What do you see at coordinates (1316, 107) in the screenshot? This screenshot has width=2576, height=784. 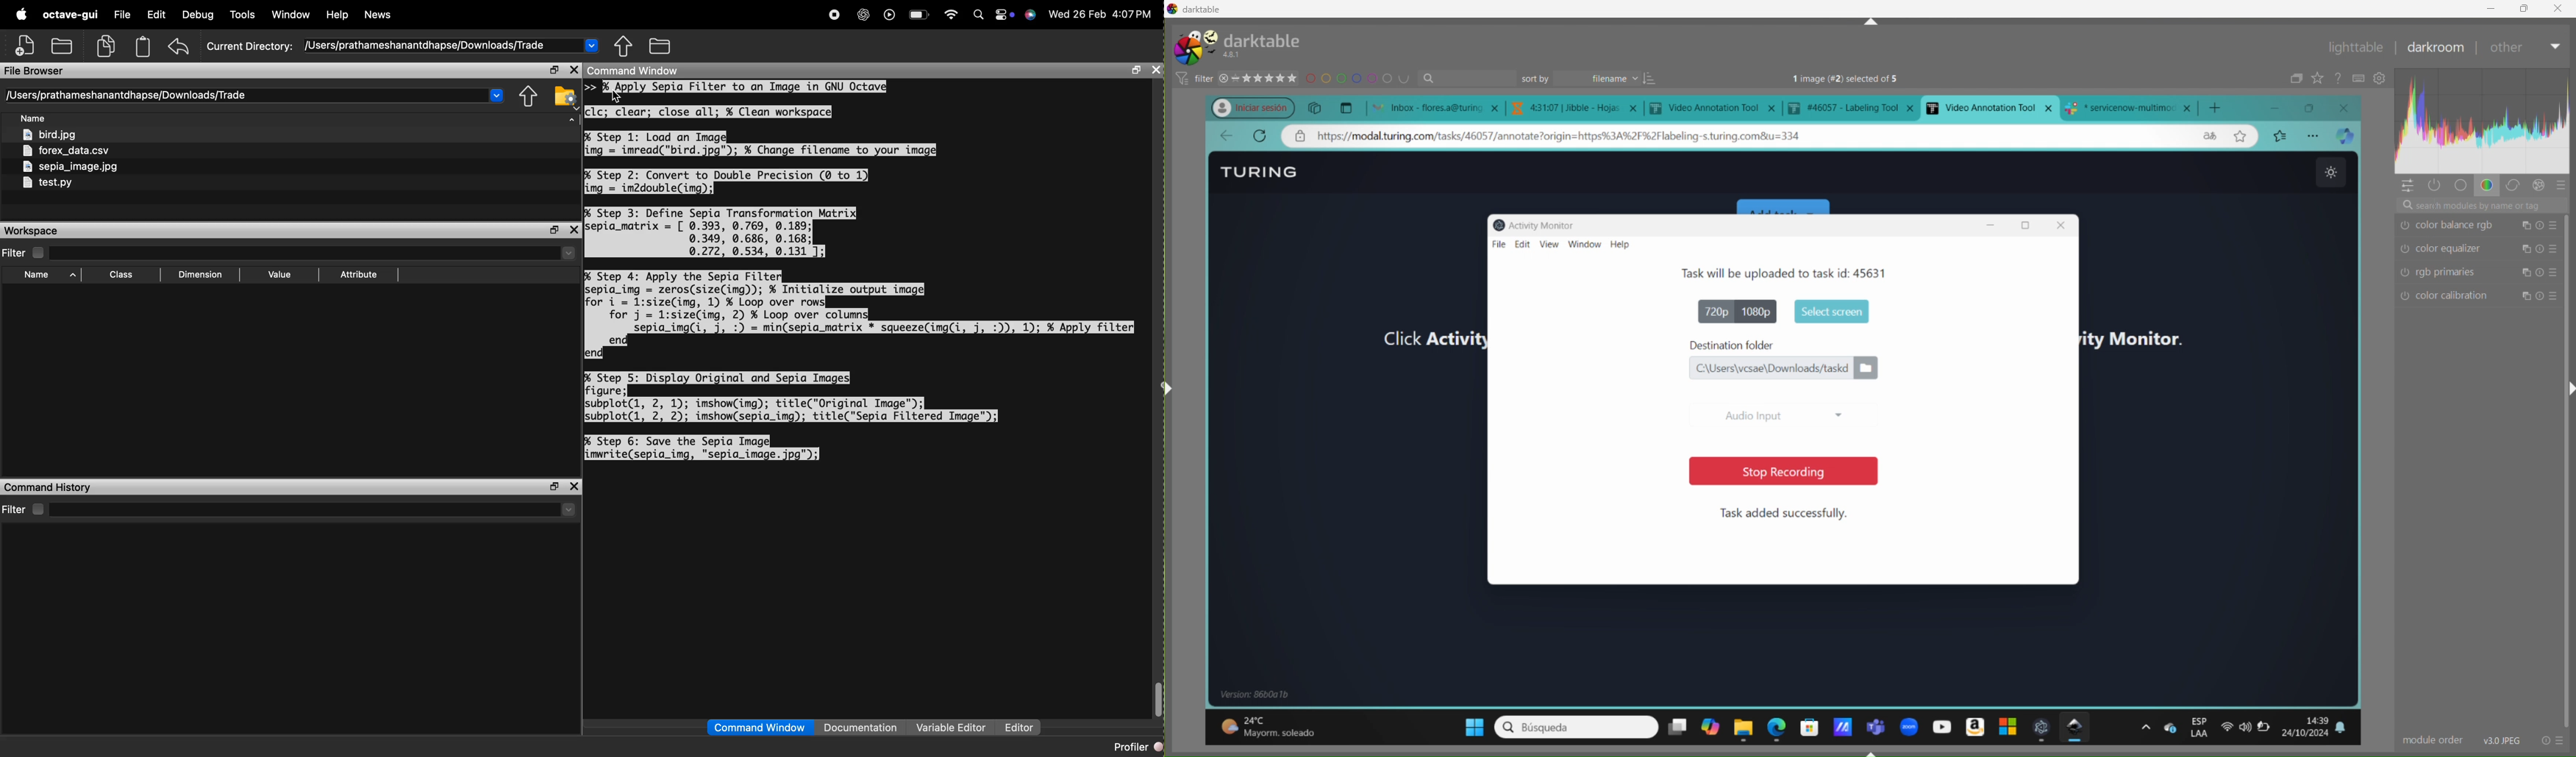 I see `copy` at bounding box center [1316, 107].